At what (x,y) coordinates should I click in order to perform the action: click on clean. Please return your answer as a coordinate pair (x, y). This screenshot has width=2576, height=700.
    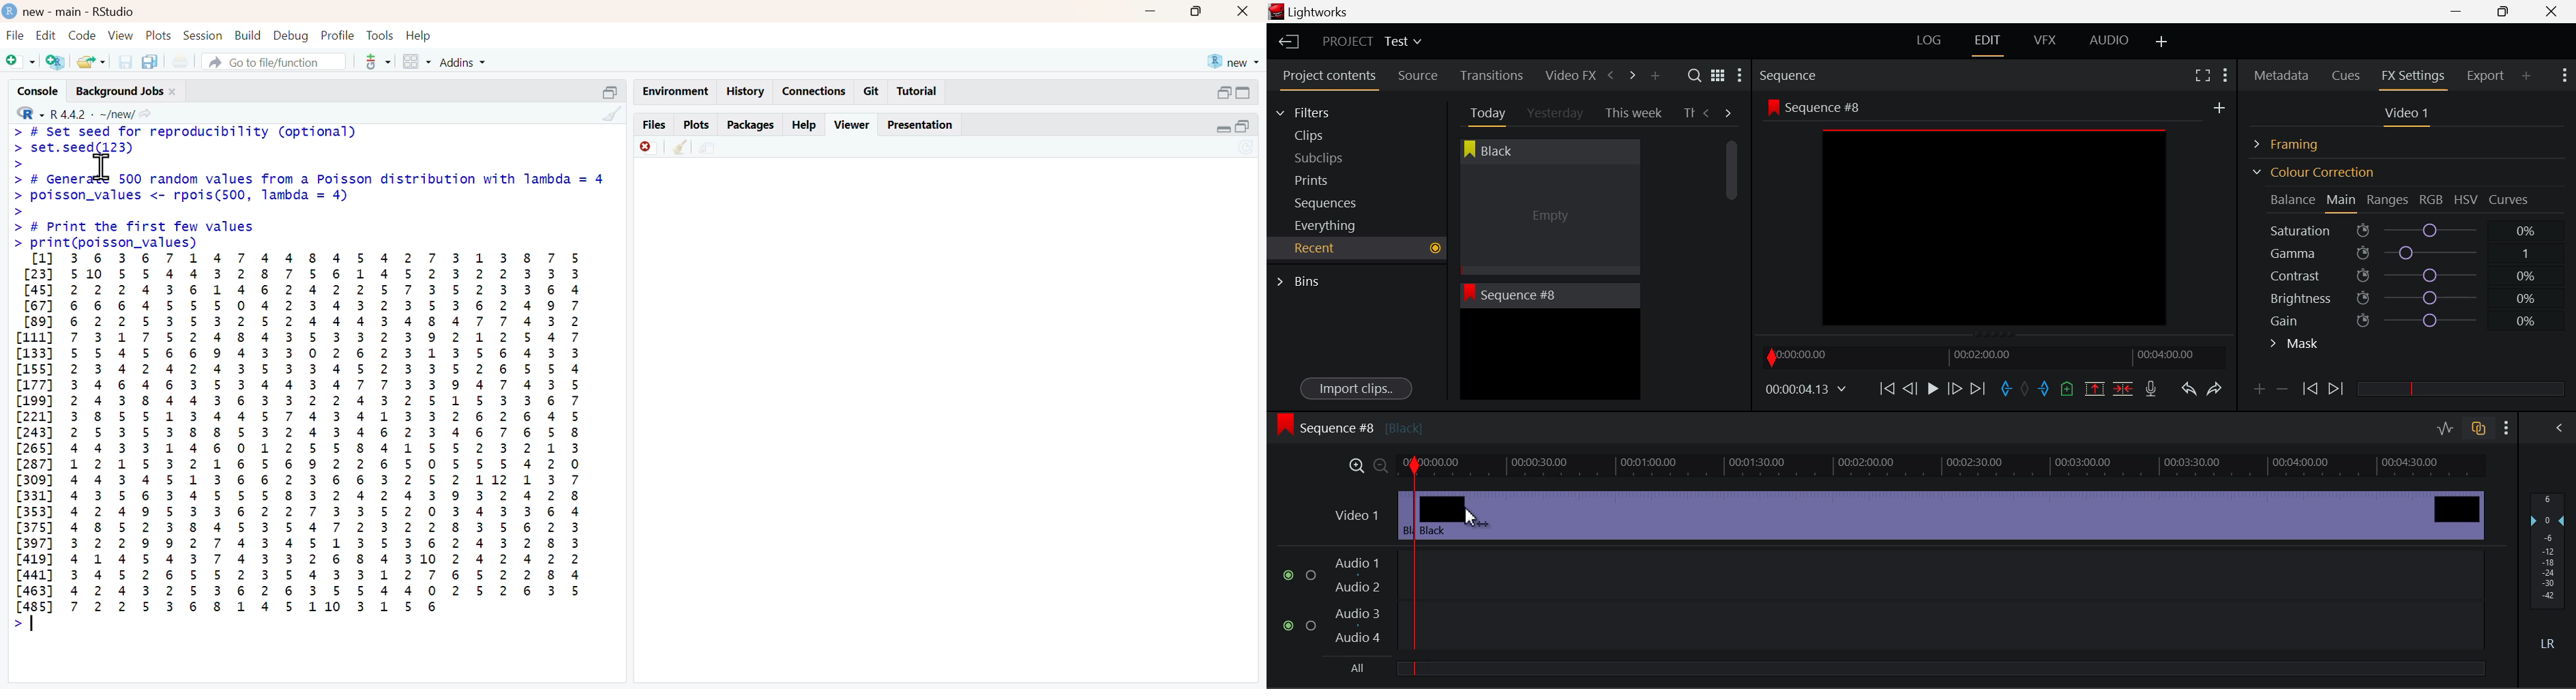
    Looking at the image, I should click on (615, 114).